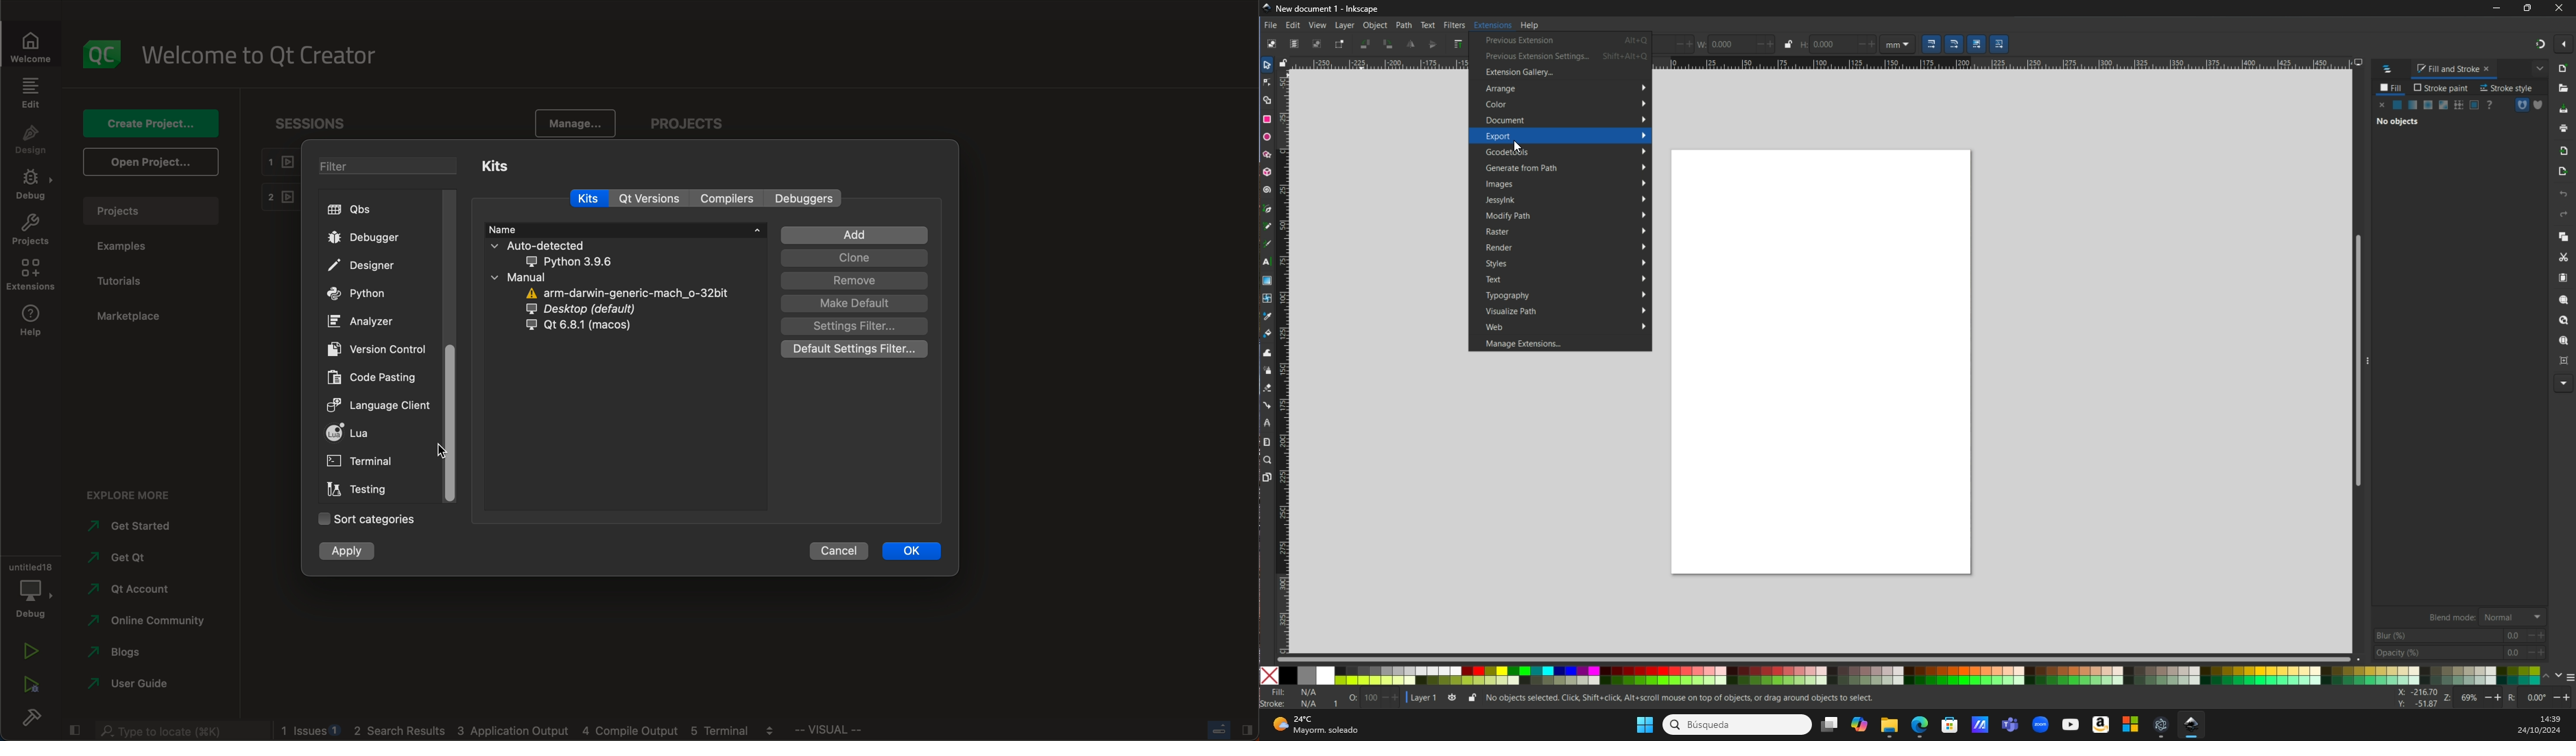 The image size is (2576, 756). What do you see at coordinates (2530, 8) in the screenshot?
I see `Box` at bounding box center [2530, 8].